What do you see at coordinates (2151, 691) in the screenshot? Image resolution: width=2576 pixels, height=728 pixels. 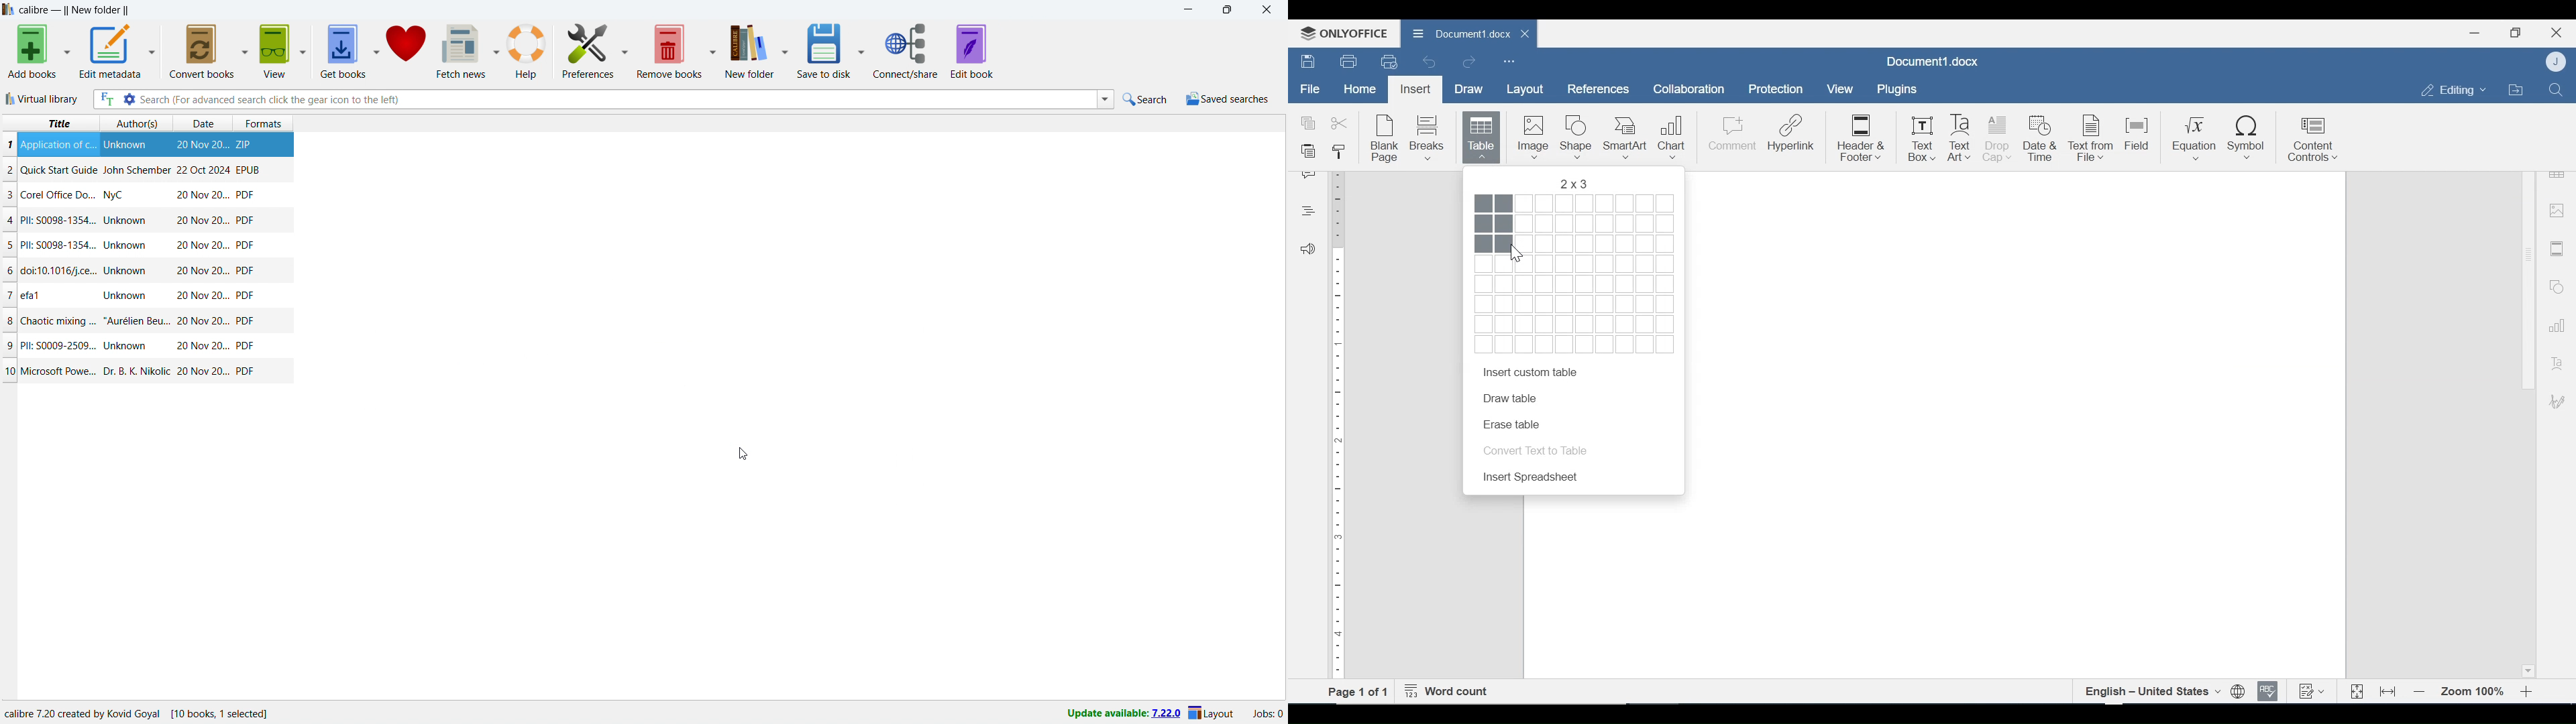 I see `English- united states` at bounding box center [2151, 691].